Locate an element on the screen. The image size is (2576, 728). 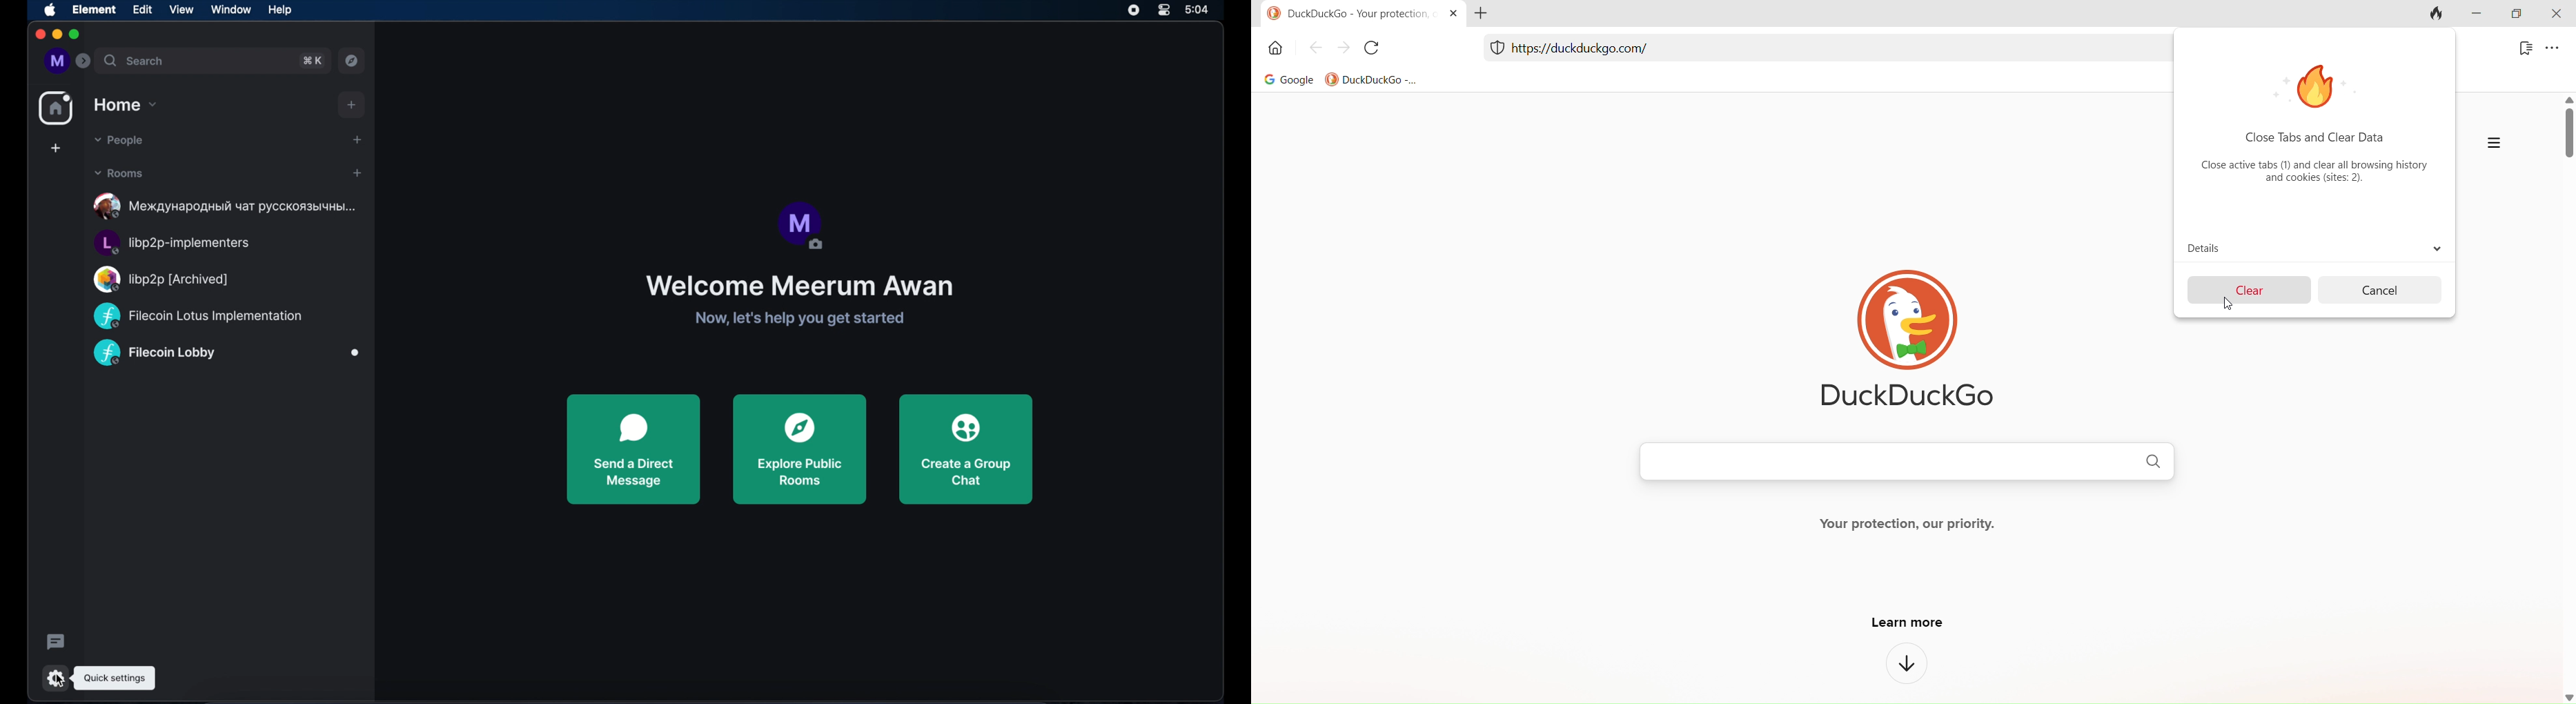
now  lets help you get started is located at coordinates (801, 319).